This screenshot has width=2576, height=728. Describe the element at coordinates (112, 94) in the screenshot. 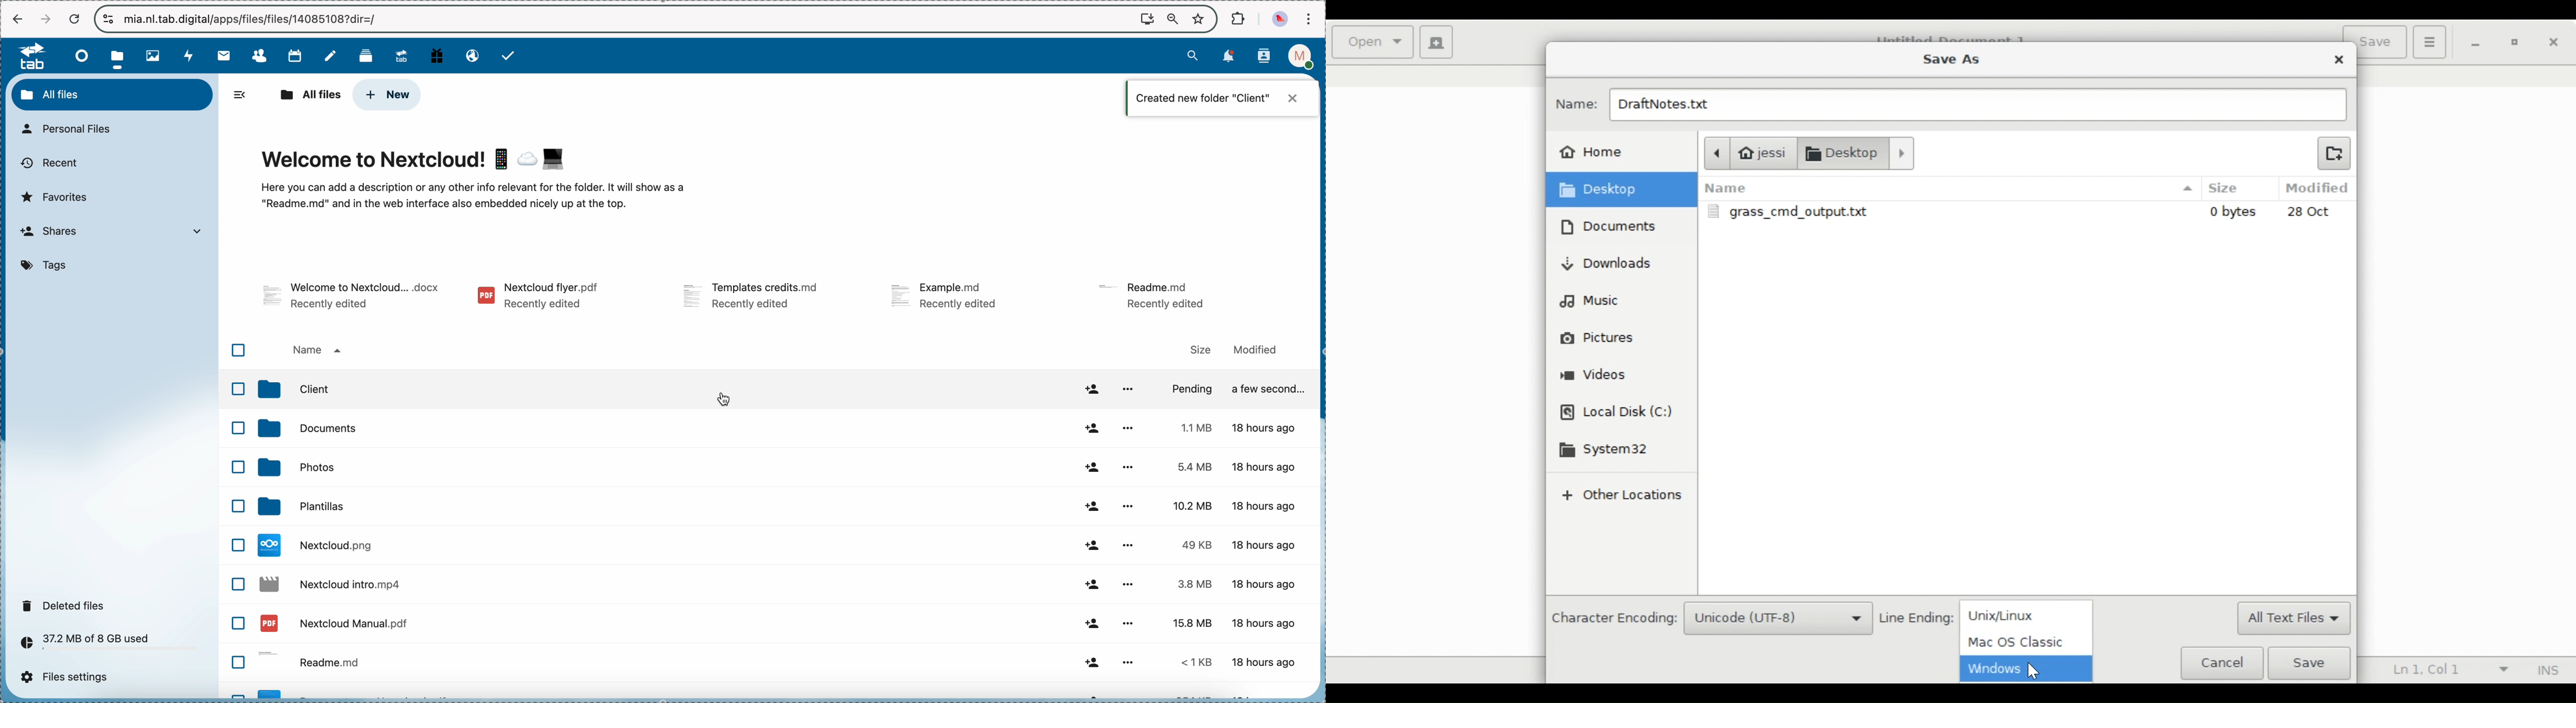

I see `all files` at that location.